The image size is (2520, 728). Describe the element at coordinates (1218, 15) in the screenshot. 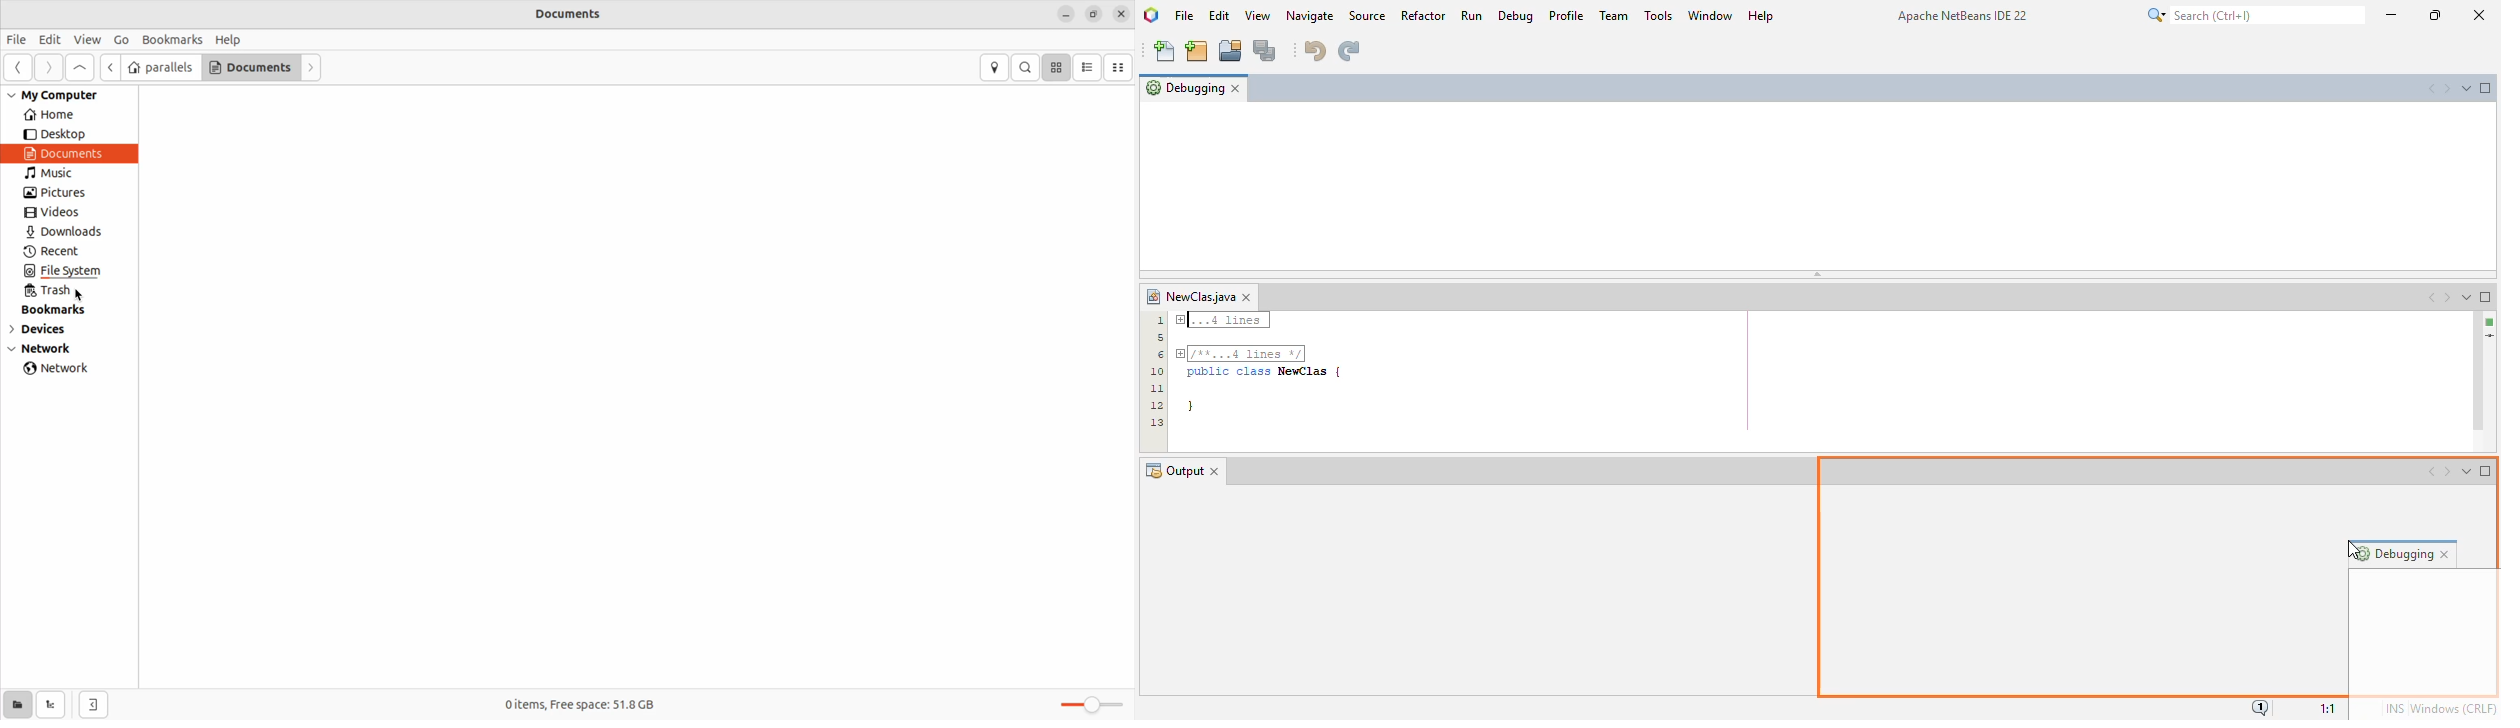

I see `edit` at that location.